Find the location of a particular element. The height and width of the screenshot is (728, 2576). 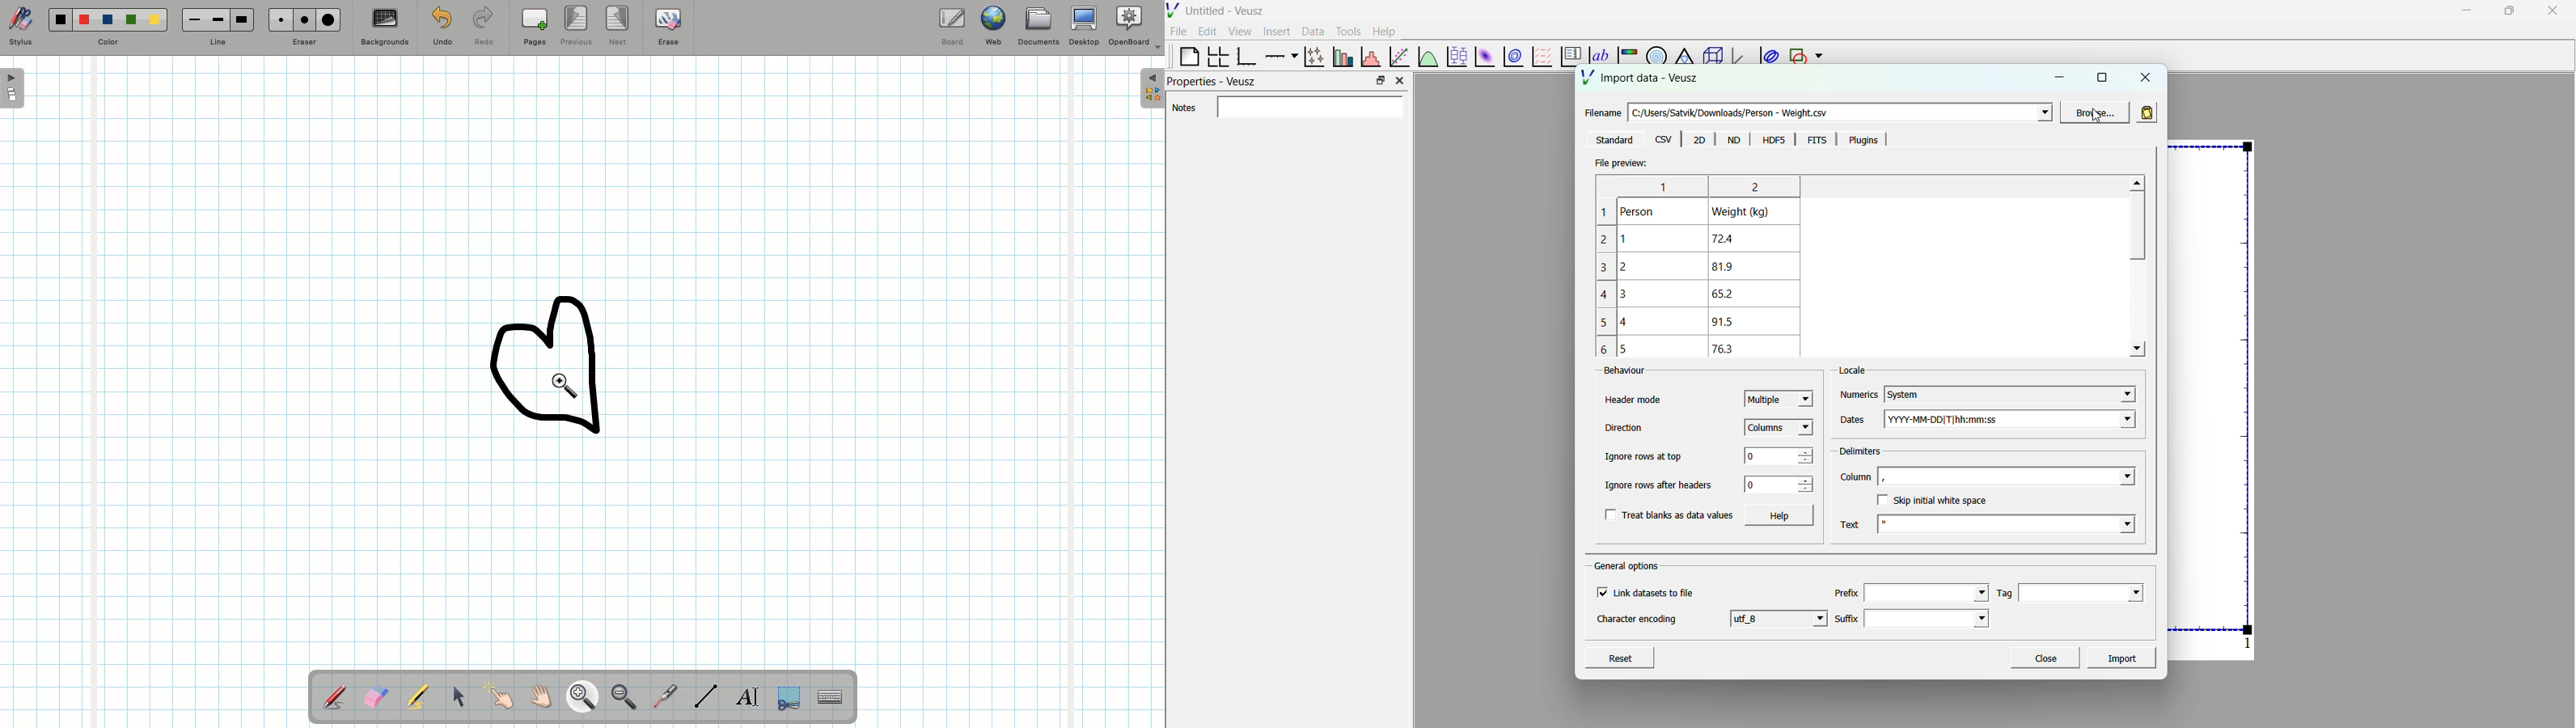

Columns - dropdown is located at coordinates (1779, 429).